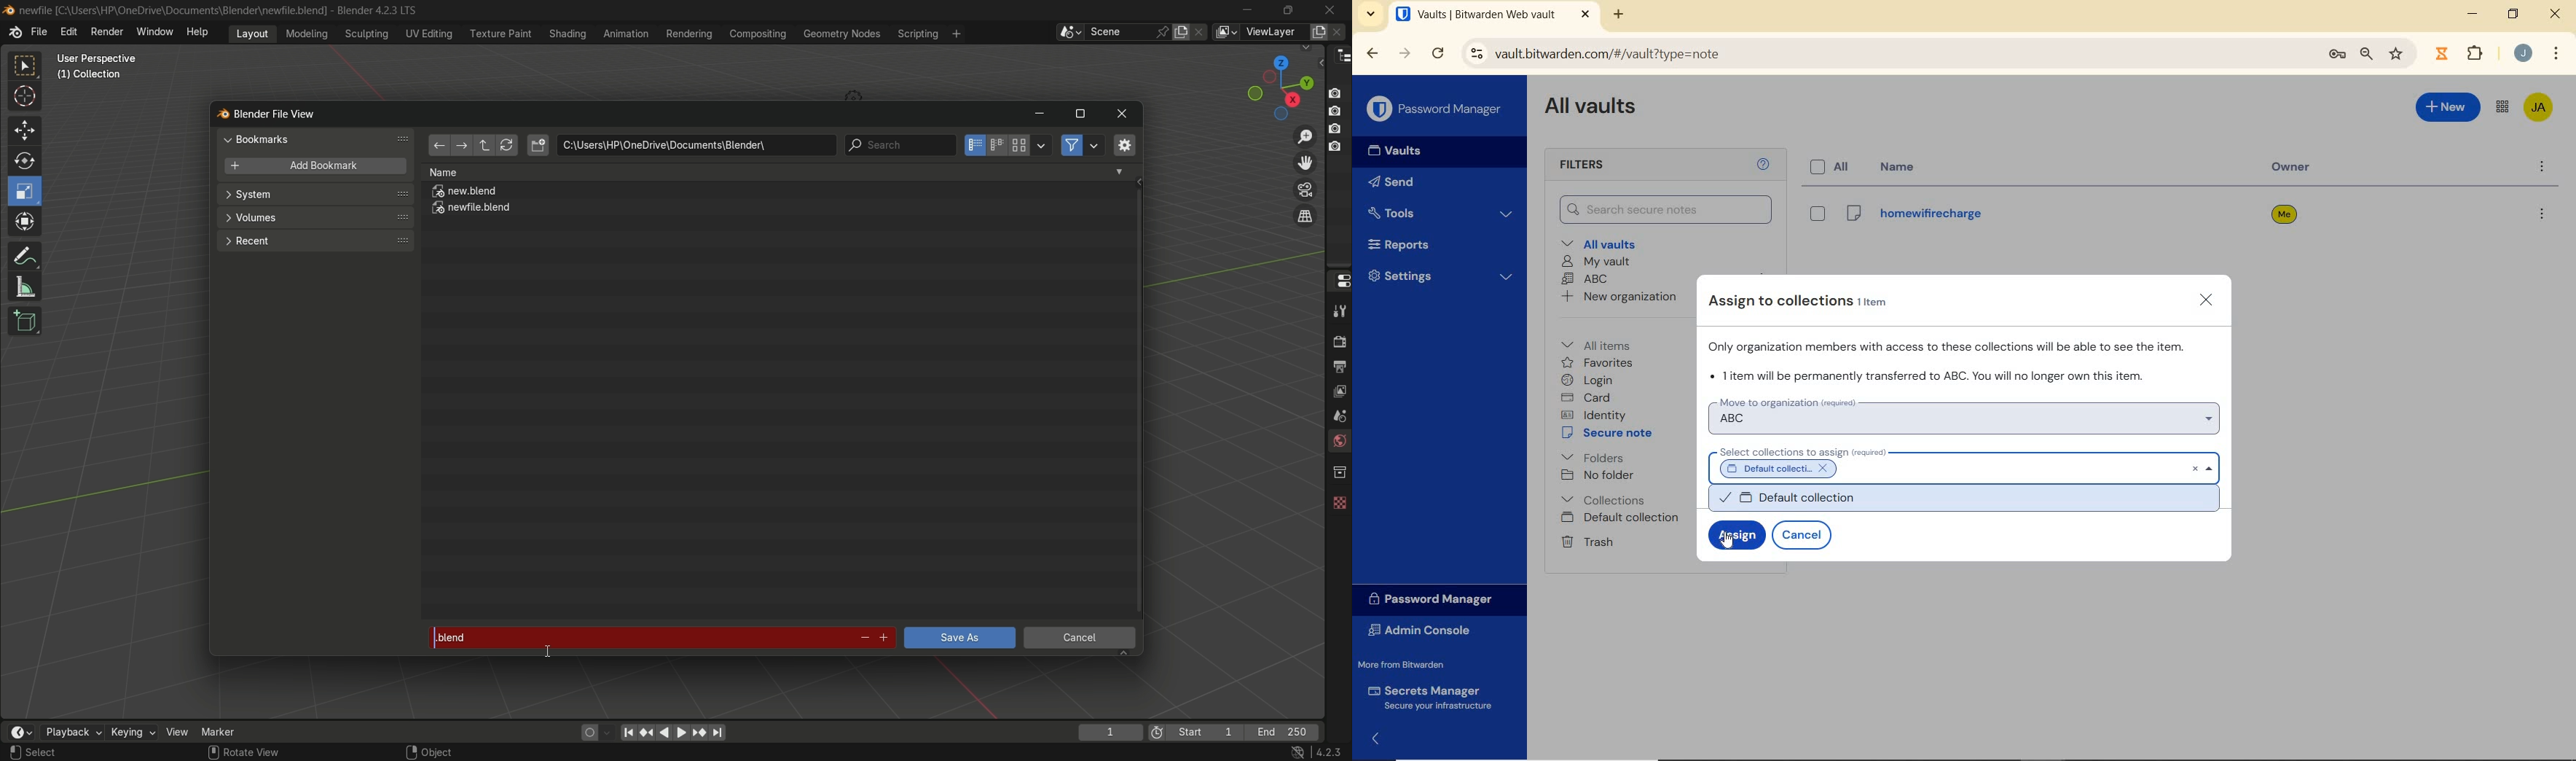 The height and width of the screenshot is (784, 2576). What do you see at coordinates (696, 145) in the screenshot?
I see `location` at bounding box center [696, 145].